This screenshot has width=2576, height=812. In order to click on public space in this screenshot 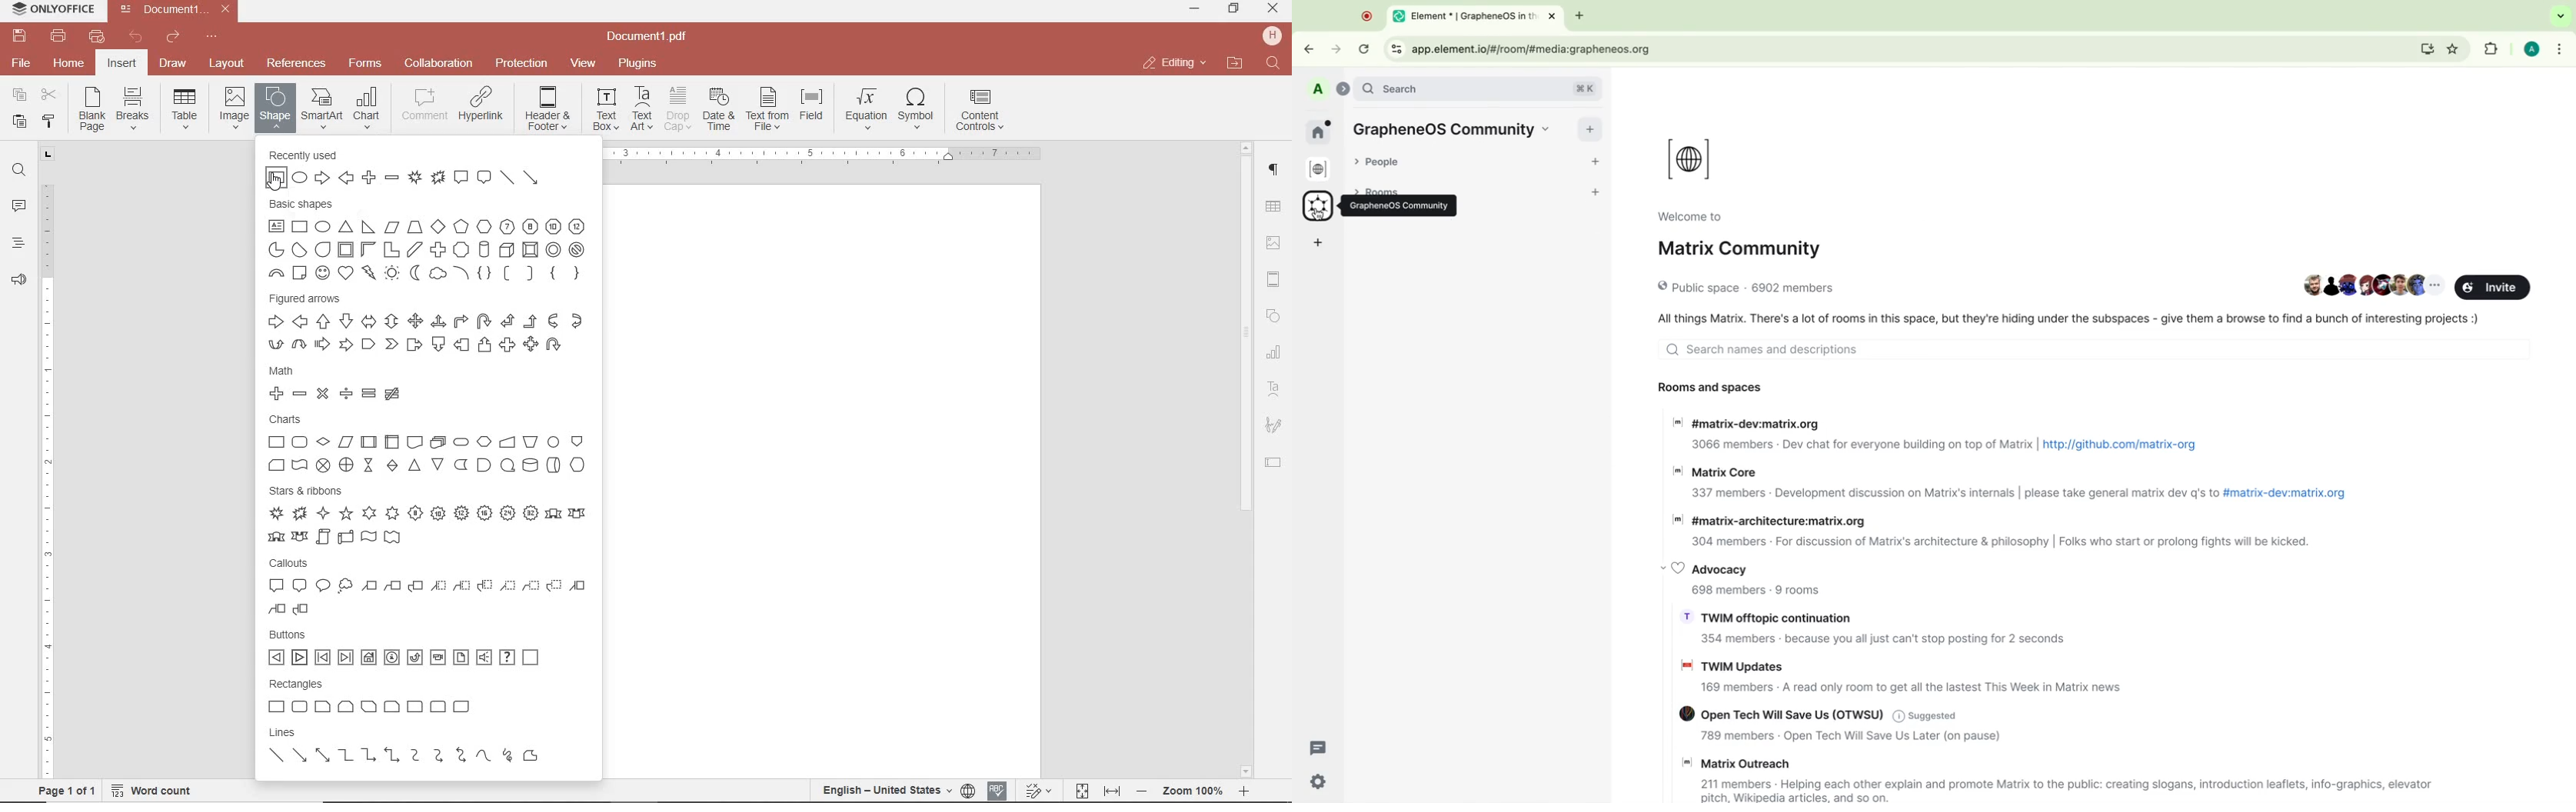, I will do `click(1691, 288)`.